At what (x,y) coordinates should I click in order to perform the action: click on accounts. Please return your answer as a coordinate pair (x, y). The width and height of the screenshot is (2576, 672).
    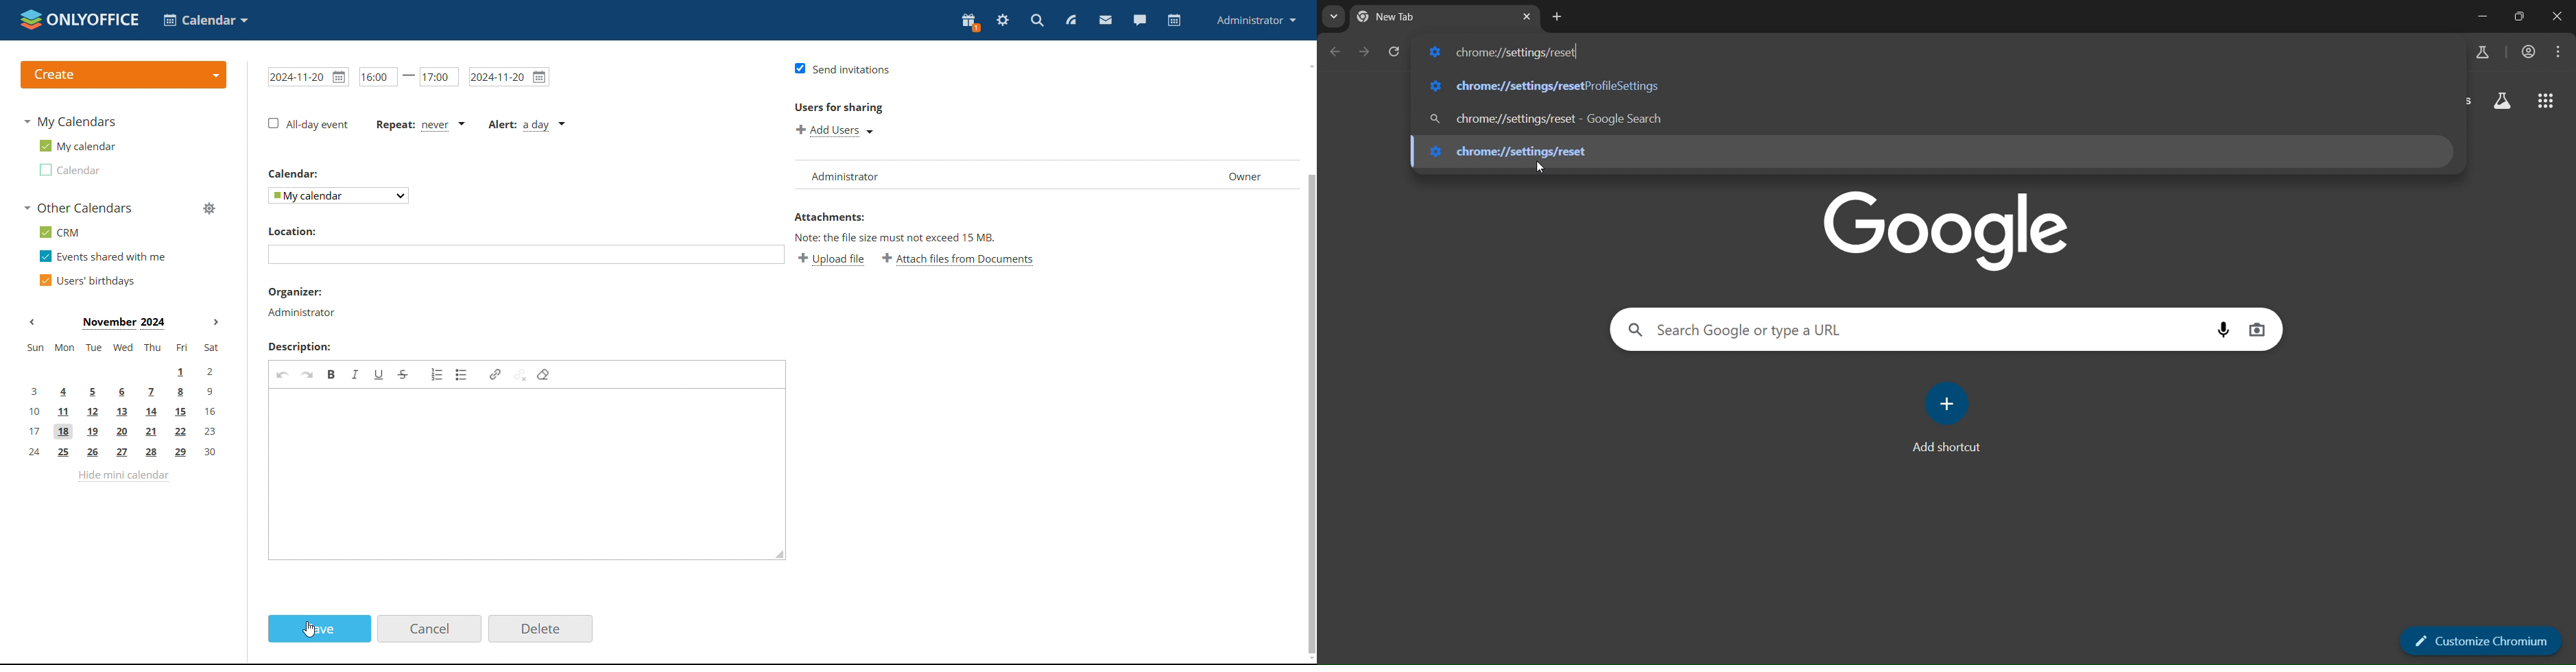
    Looking at the image, I should click on (2529, 50).